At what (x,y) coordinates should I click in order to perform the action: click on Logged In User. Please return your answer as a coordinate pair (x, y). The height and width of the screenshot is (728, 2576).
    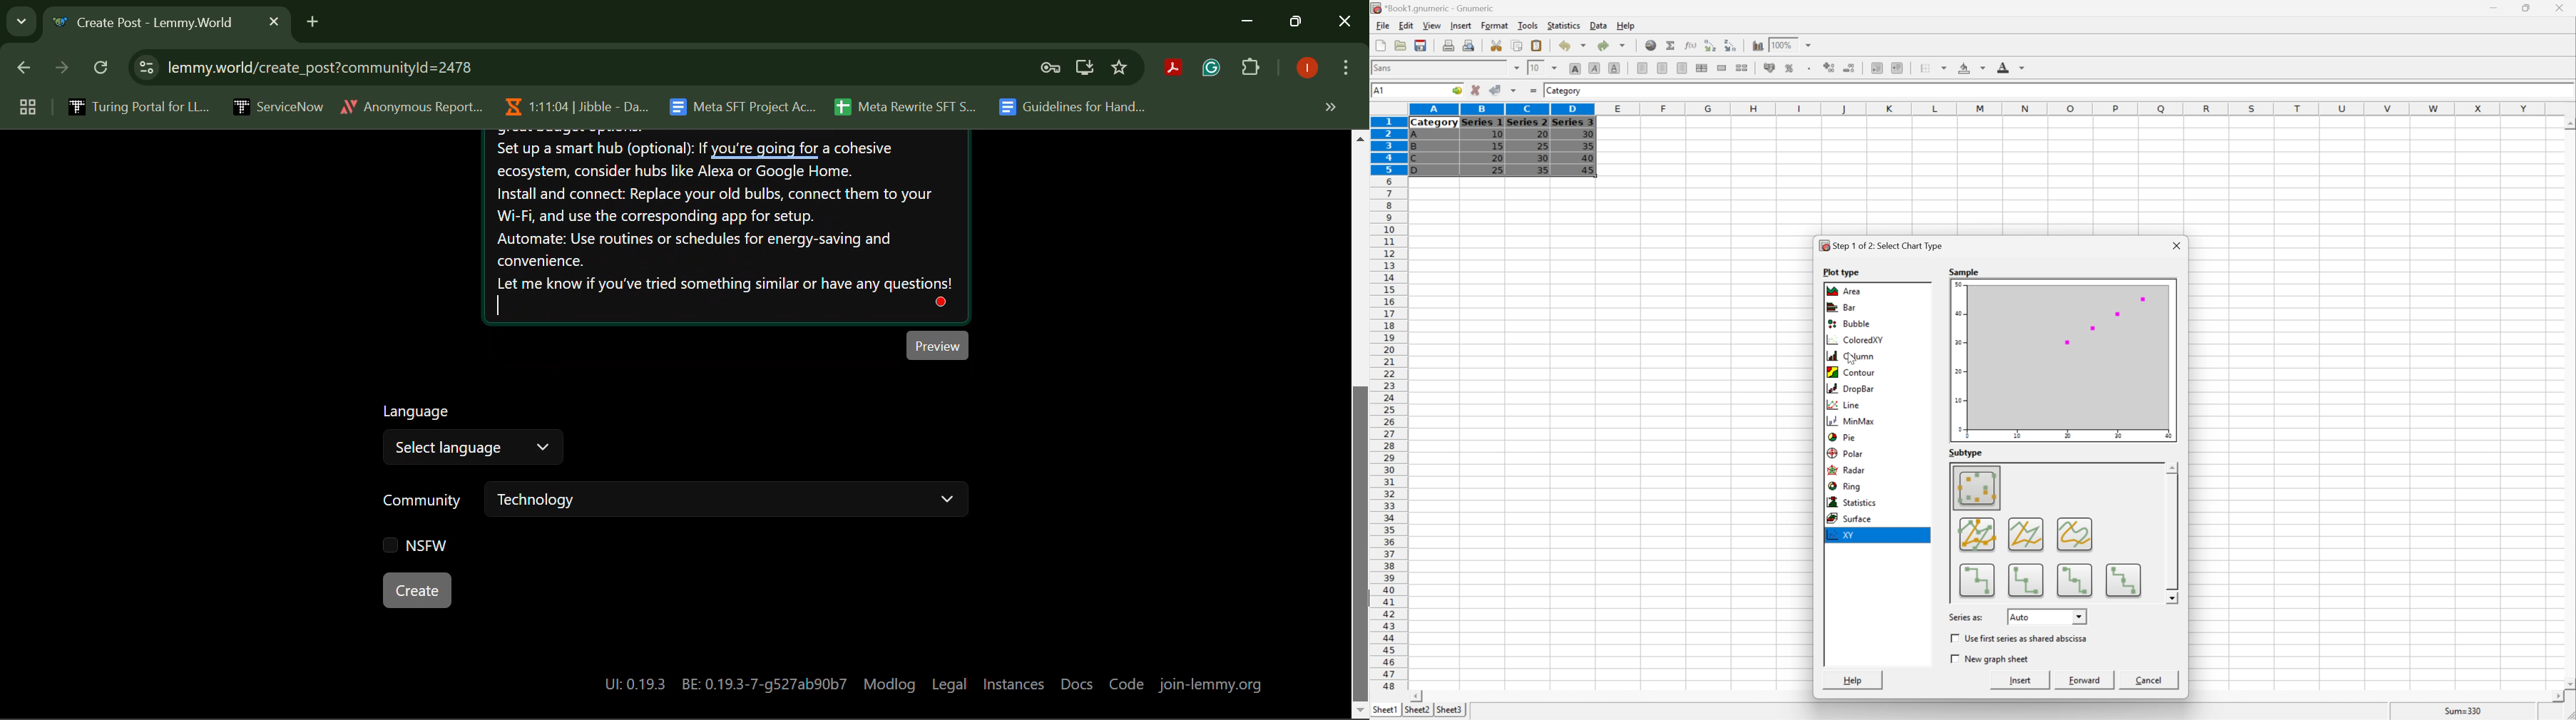
    Looking at the image, I should click on (1304, 69).